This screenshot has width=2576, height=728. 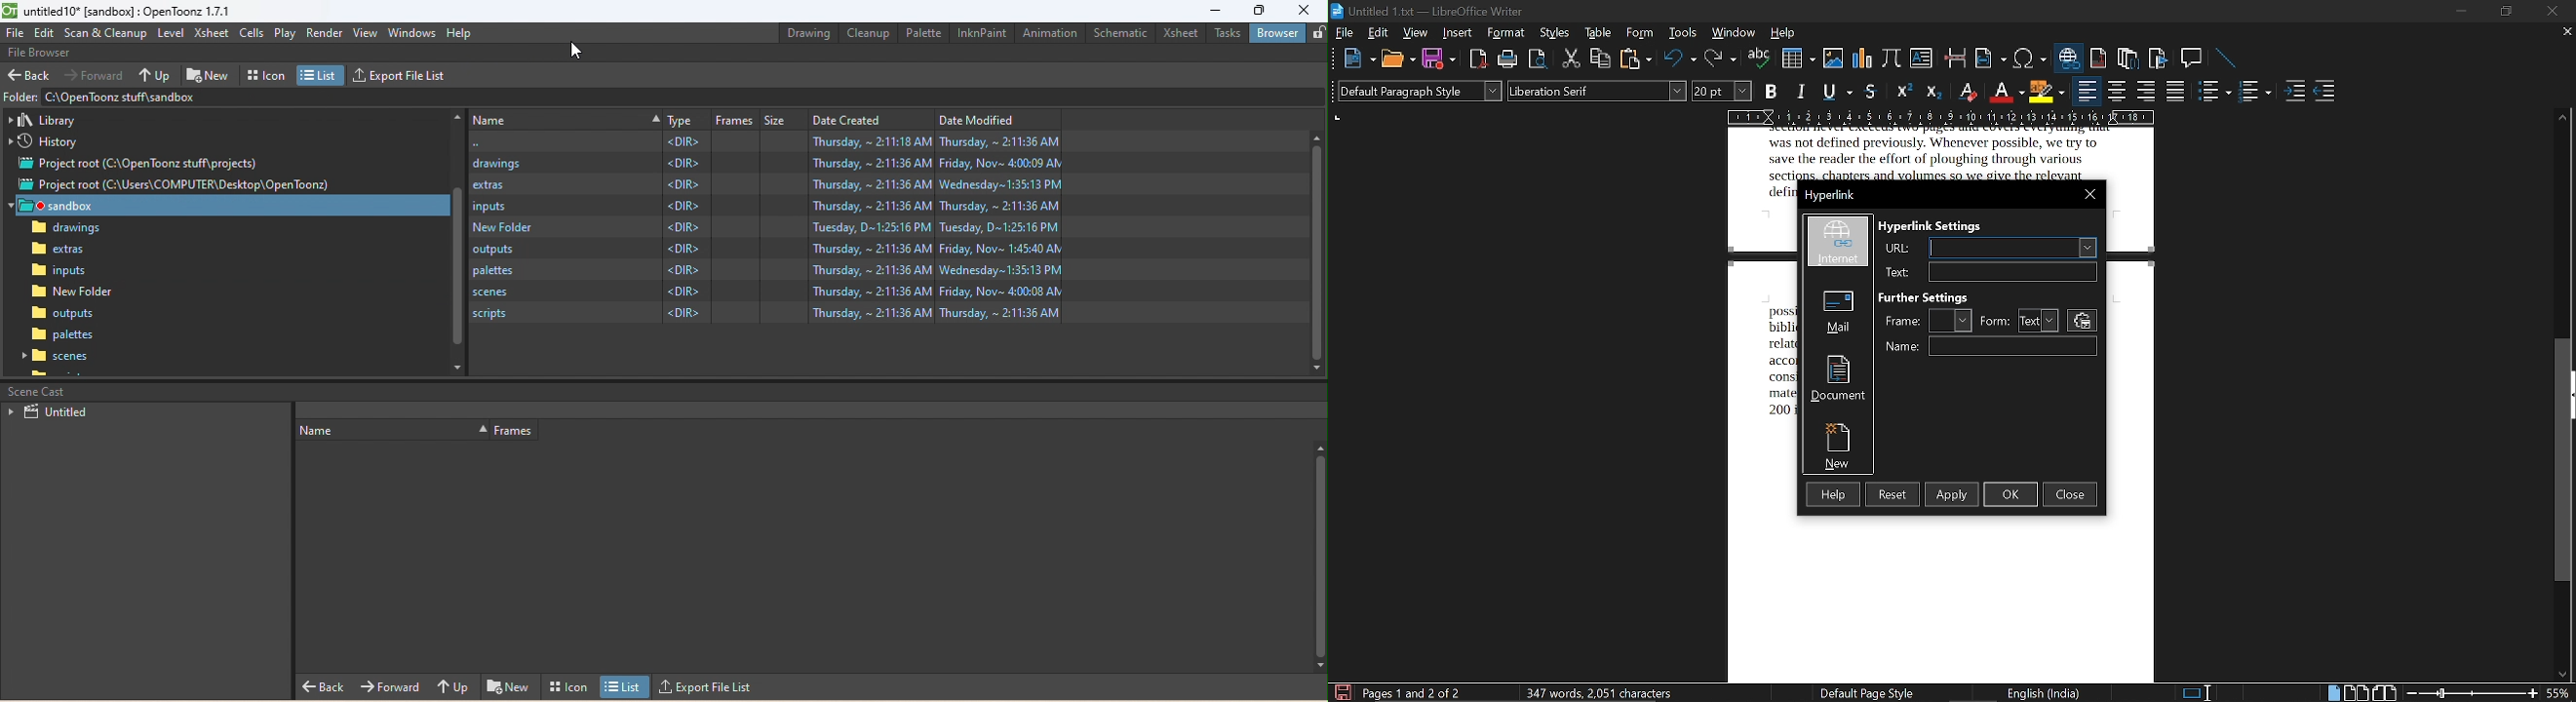 What do you see at coordinates (1279, 30) in the screenshot?
I see `Browser` at bounding box center [1279, 30].